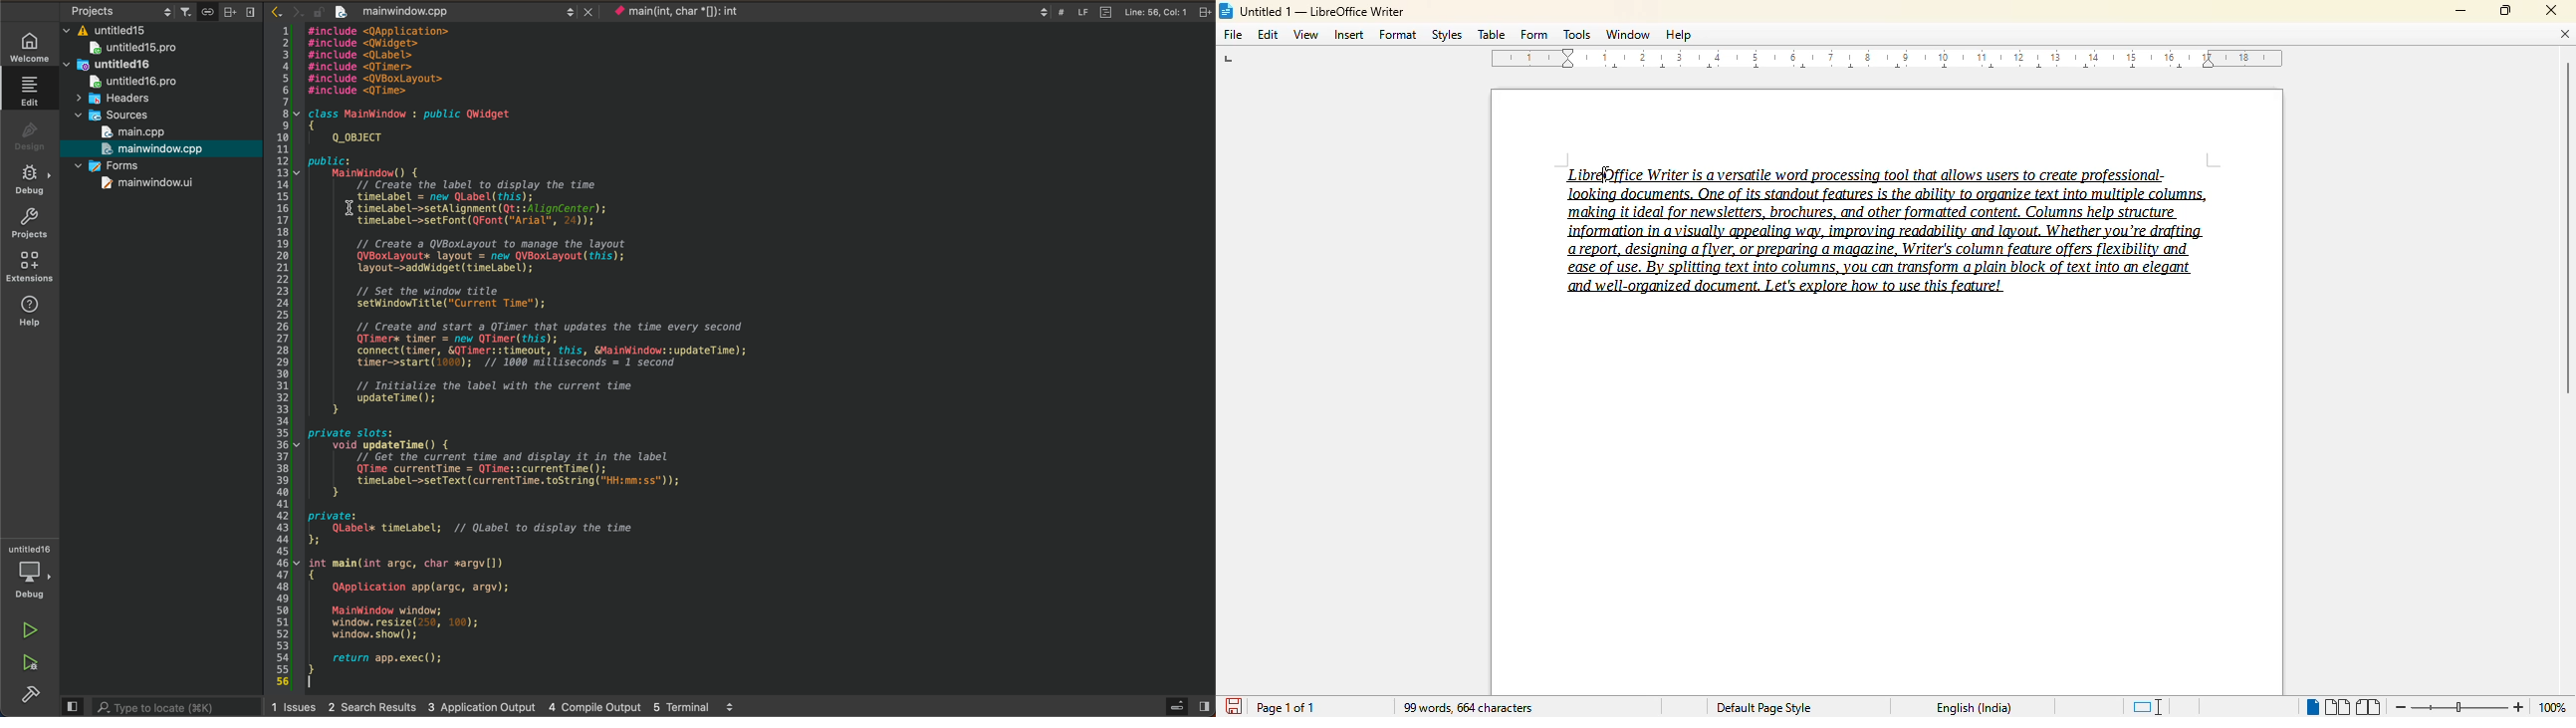 This screenshot has height=728, width=2576. What do you see at coordinates (1447, 35) in the screenshot?
I see `styles` at bounding box center [1447, 35].